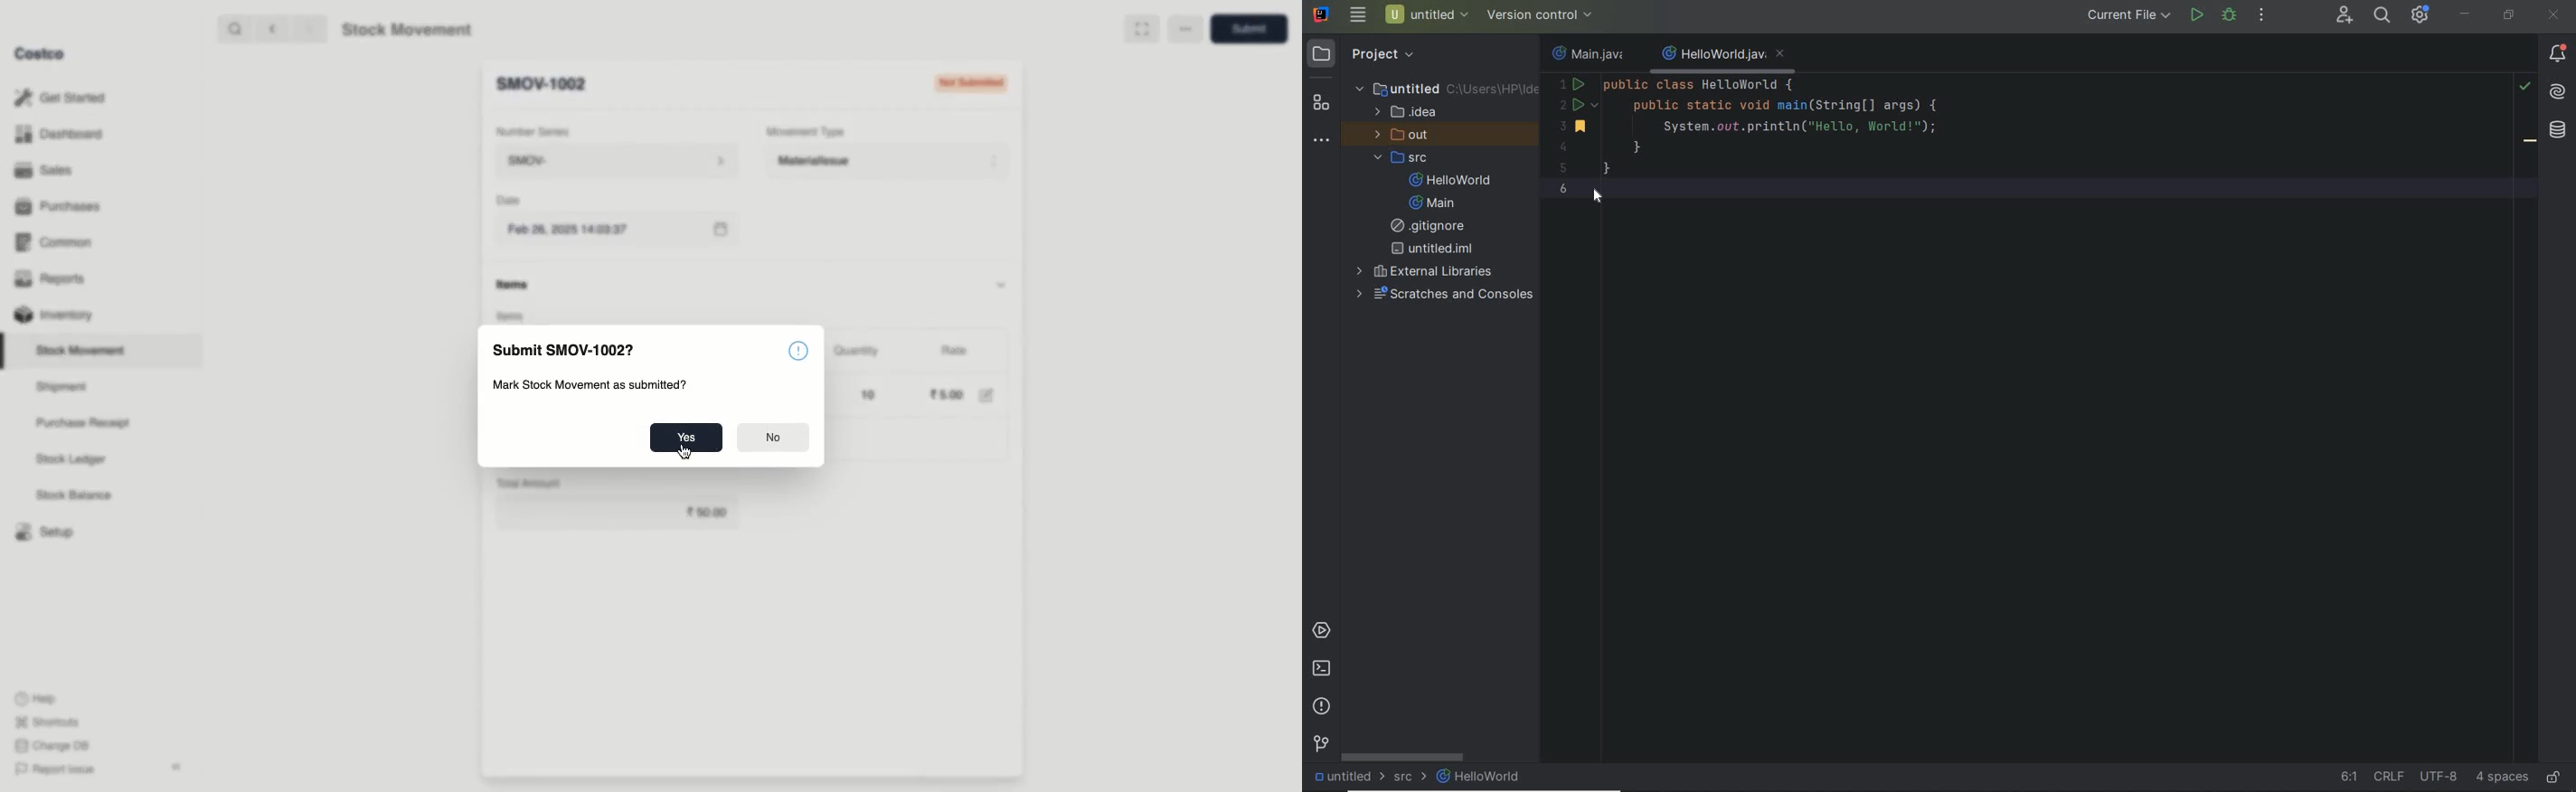  I want to click on Dashboard, so click(61, 136).